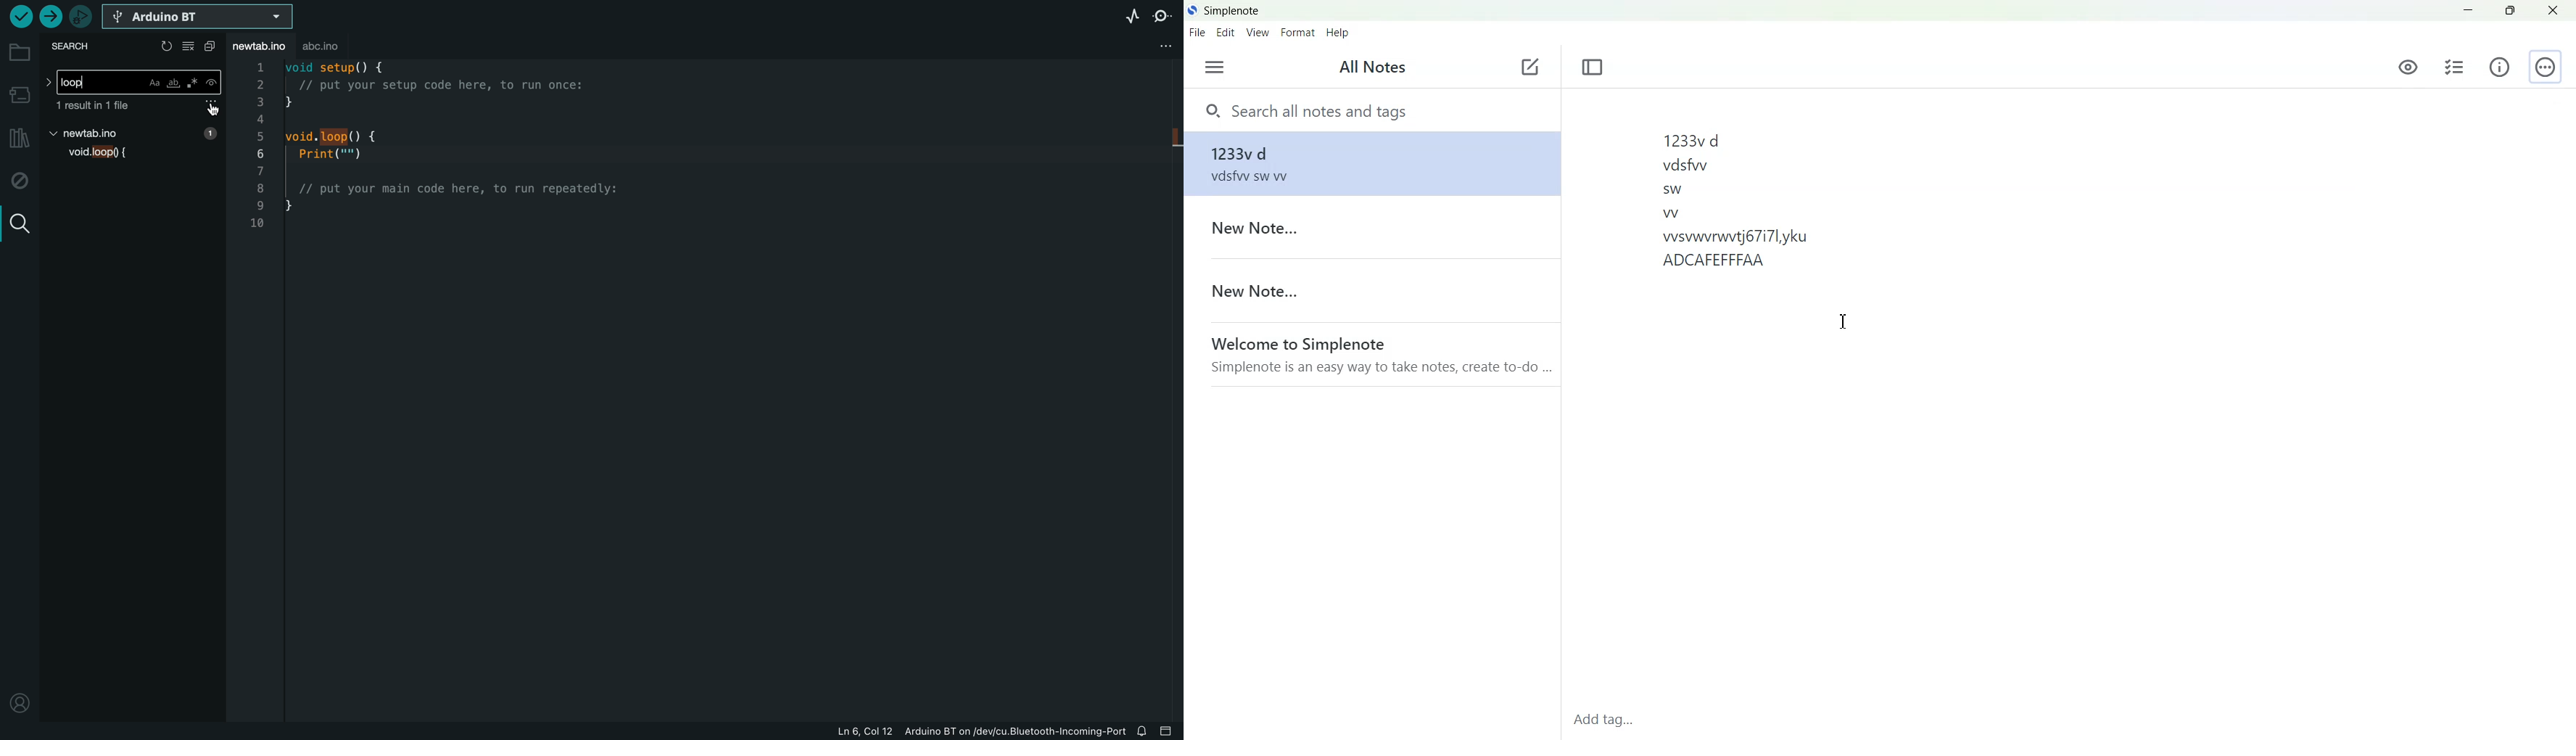 The height and width of the screenshot is (756, 2576). What do you see at coordinates (1197, 32) in the screenshot?
I see `File` at bounding box center [1197, 32].